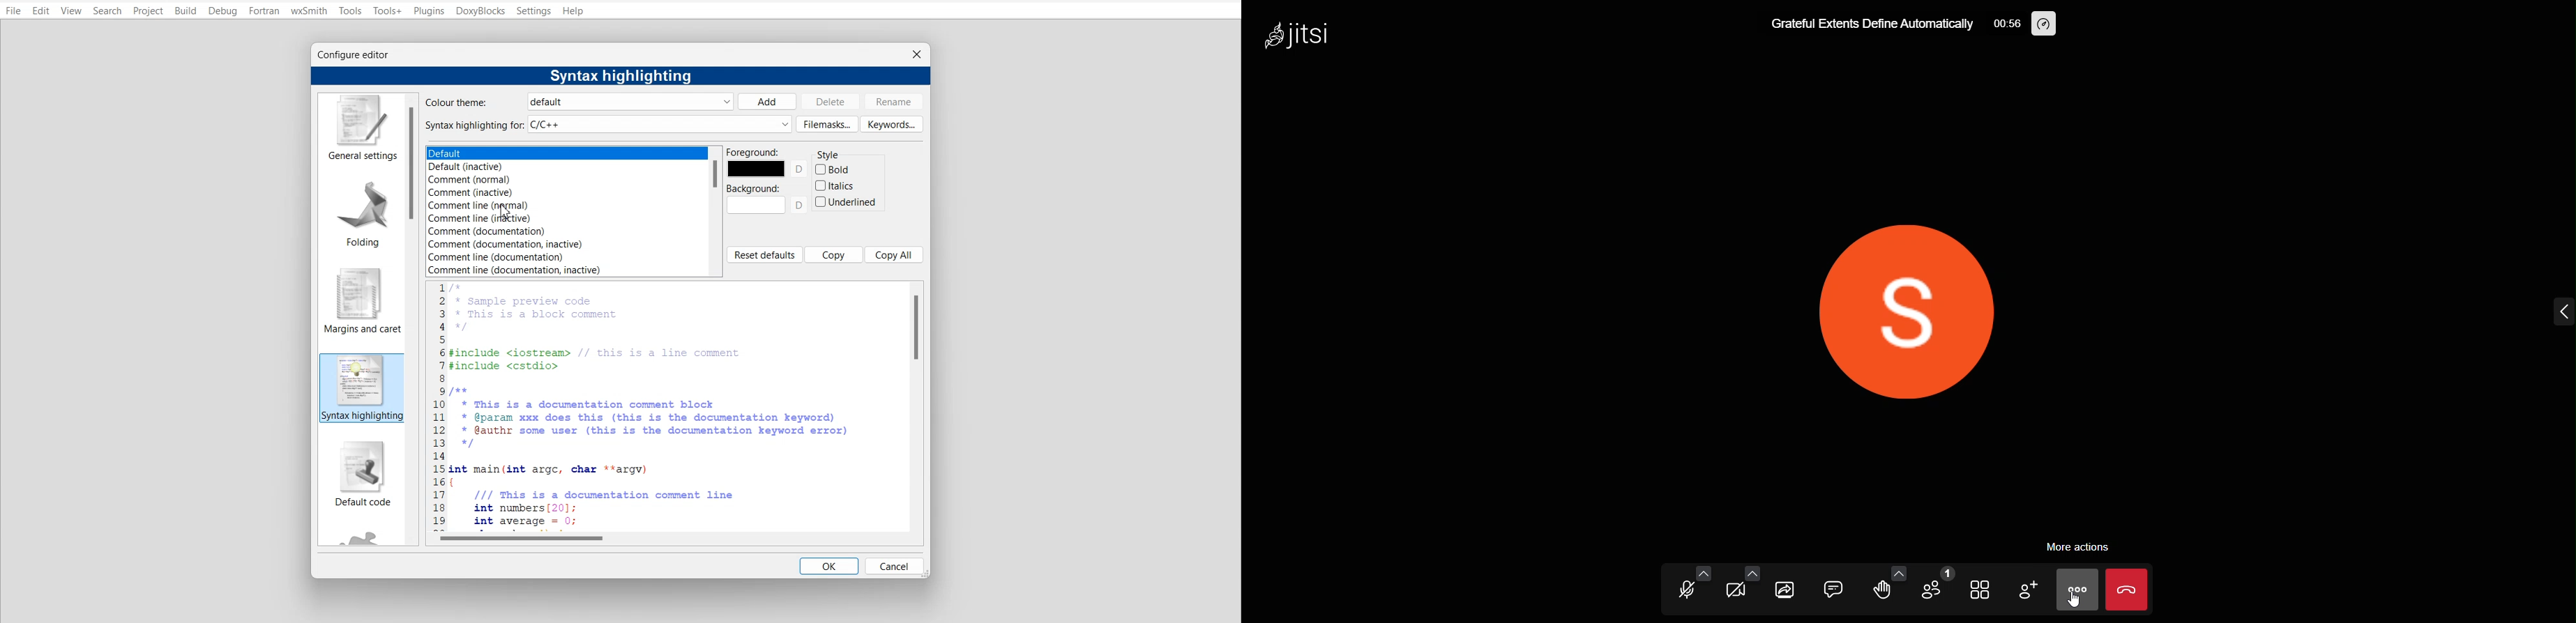 This screenshot has height=644, width=2576. I want to click on participants, so click(1935, 585).